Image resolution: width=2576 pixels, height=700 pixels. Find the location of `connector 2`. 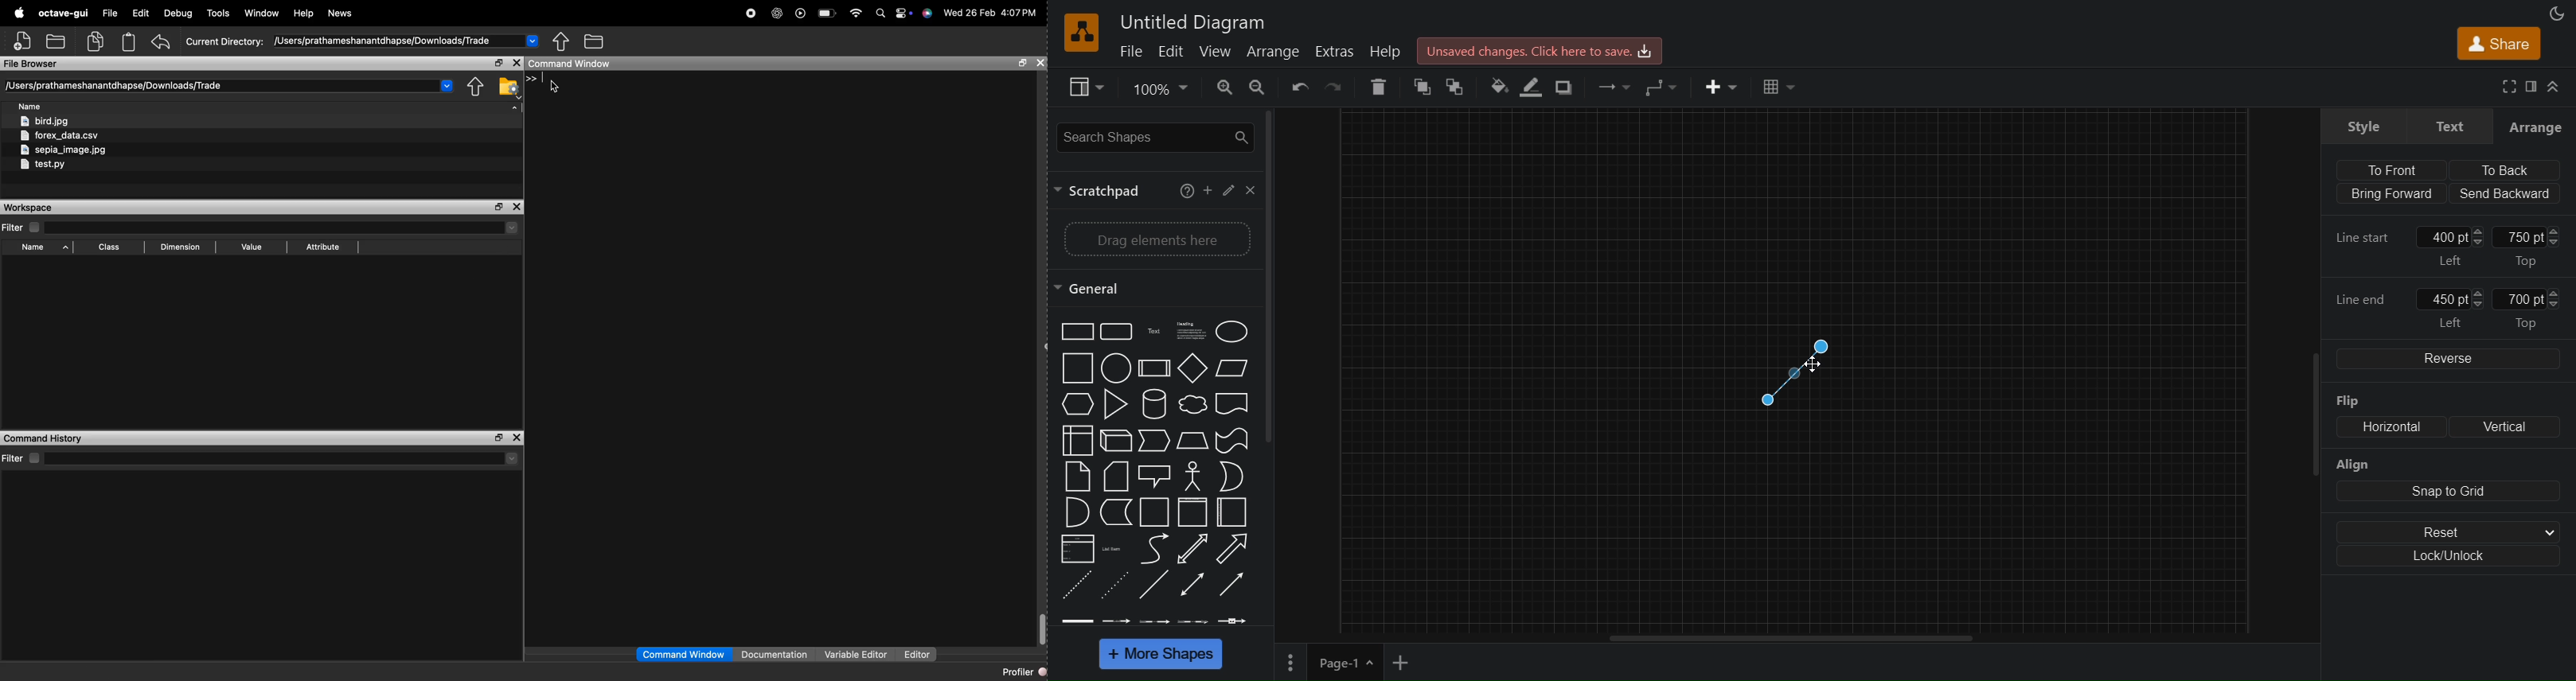

connector 2 is located at coordinates (1118, 621).